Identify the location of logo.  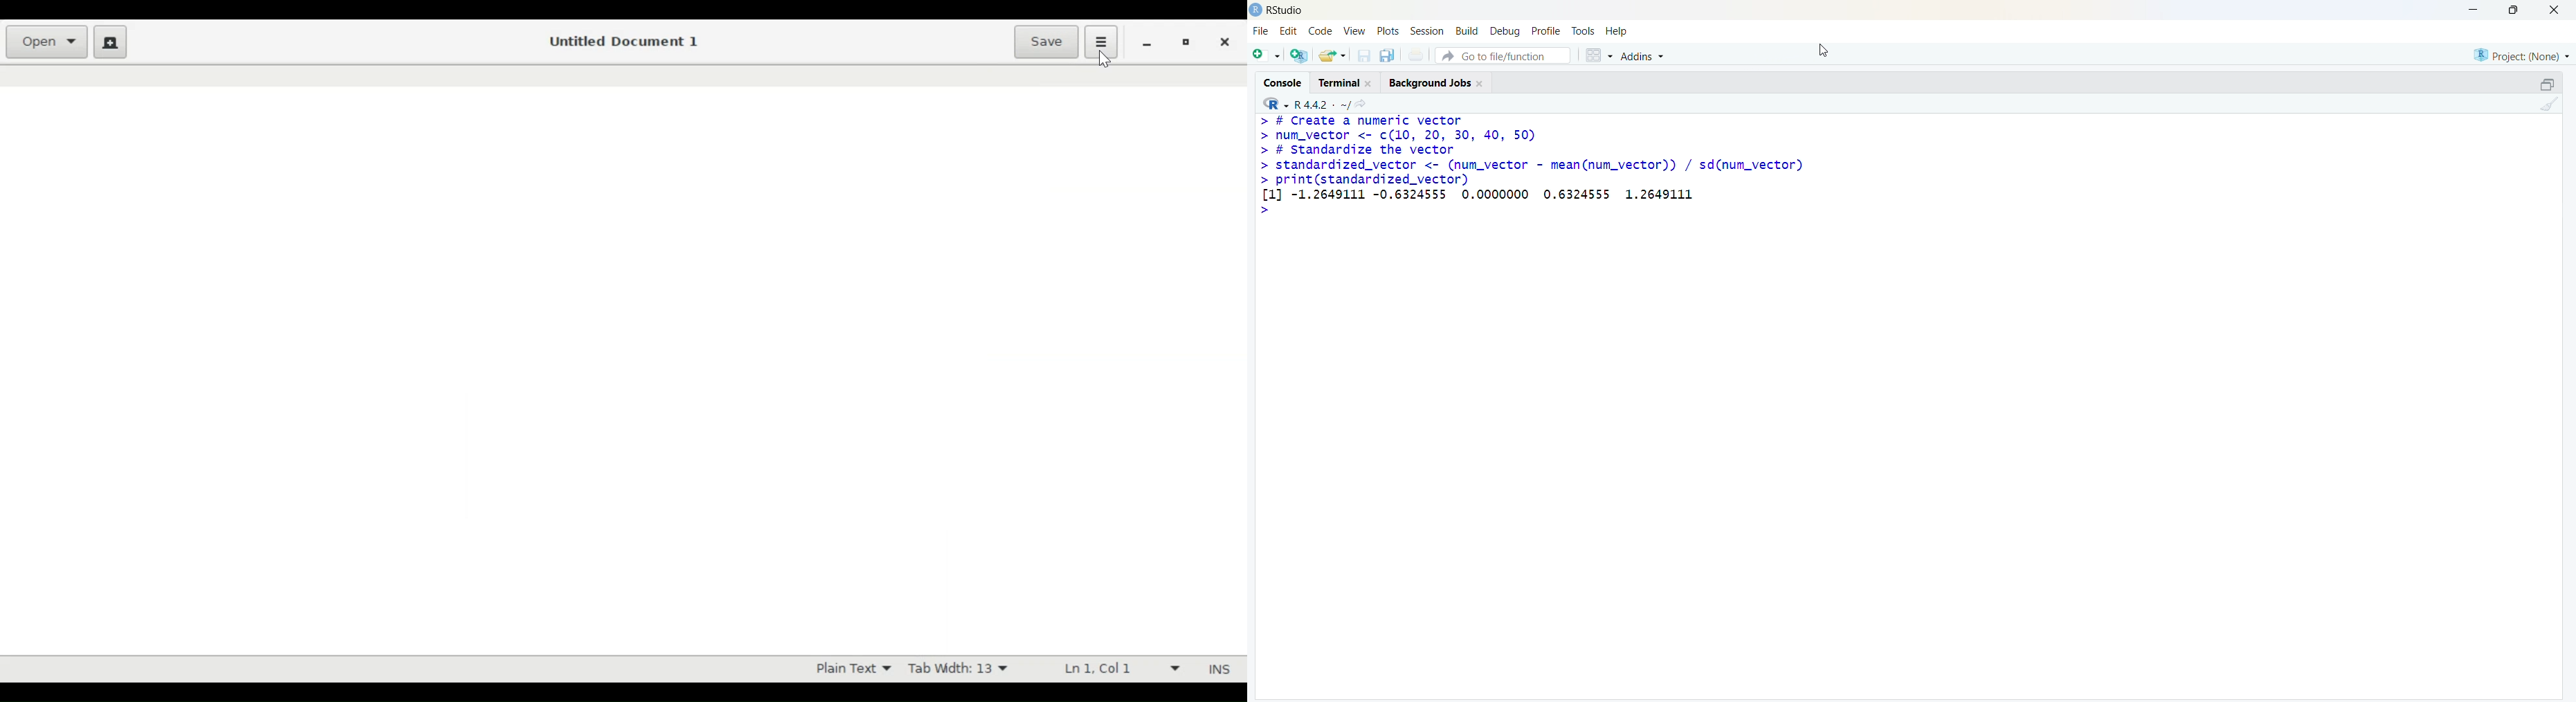
(1257, 10).